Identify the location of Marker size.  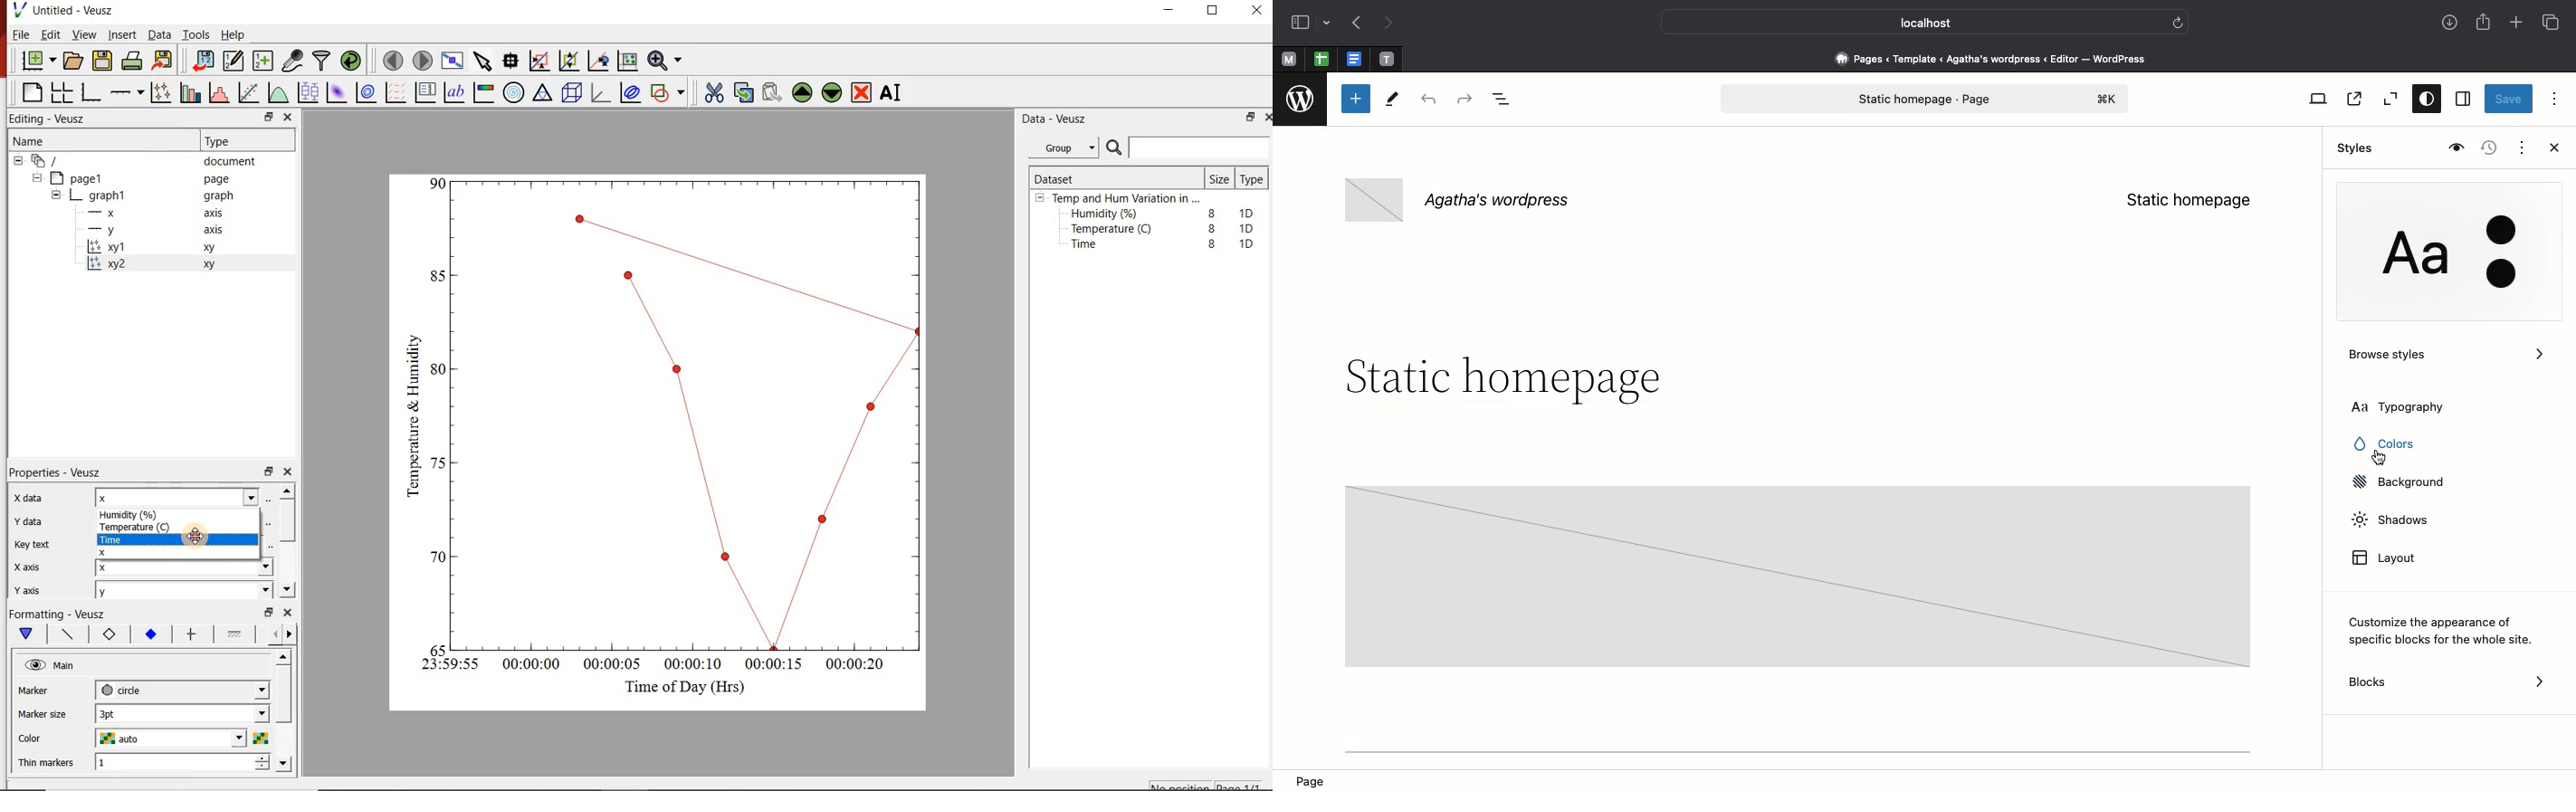
(49, 712).